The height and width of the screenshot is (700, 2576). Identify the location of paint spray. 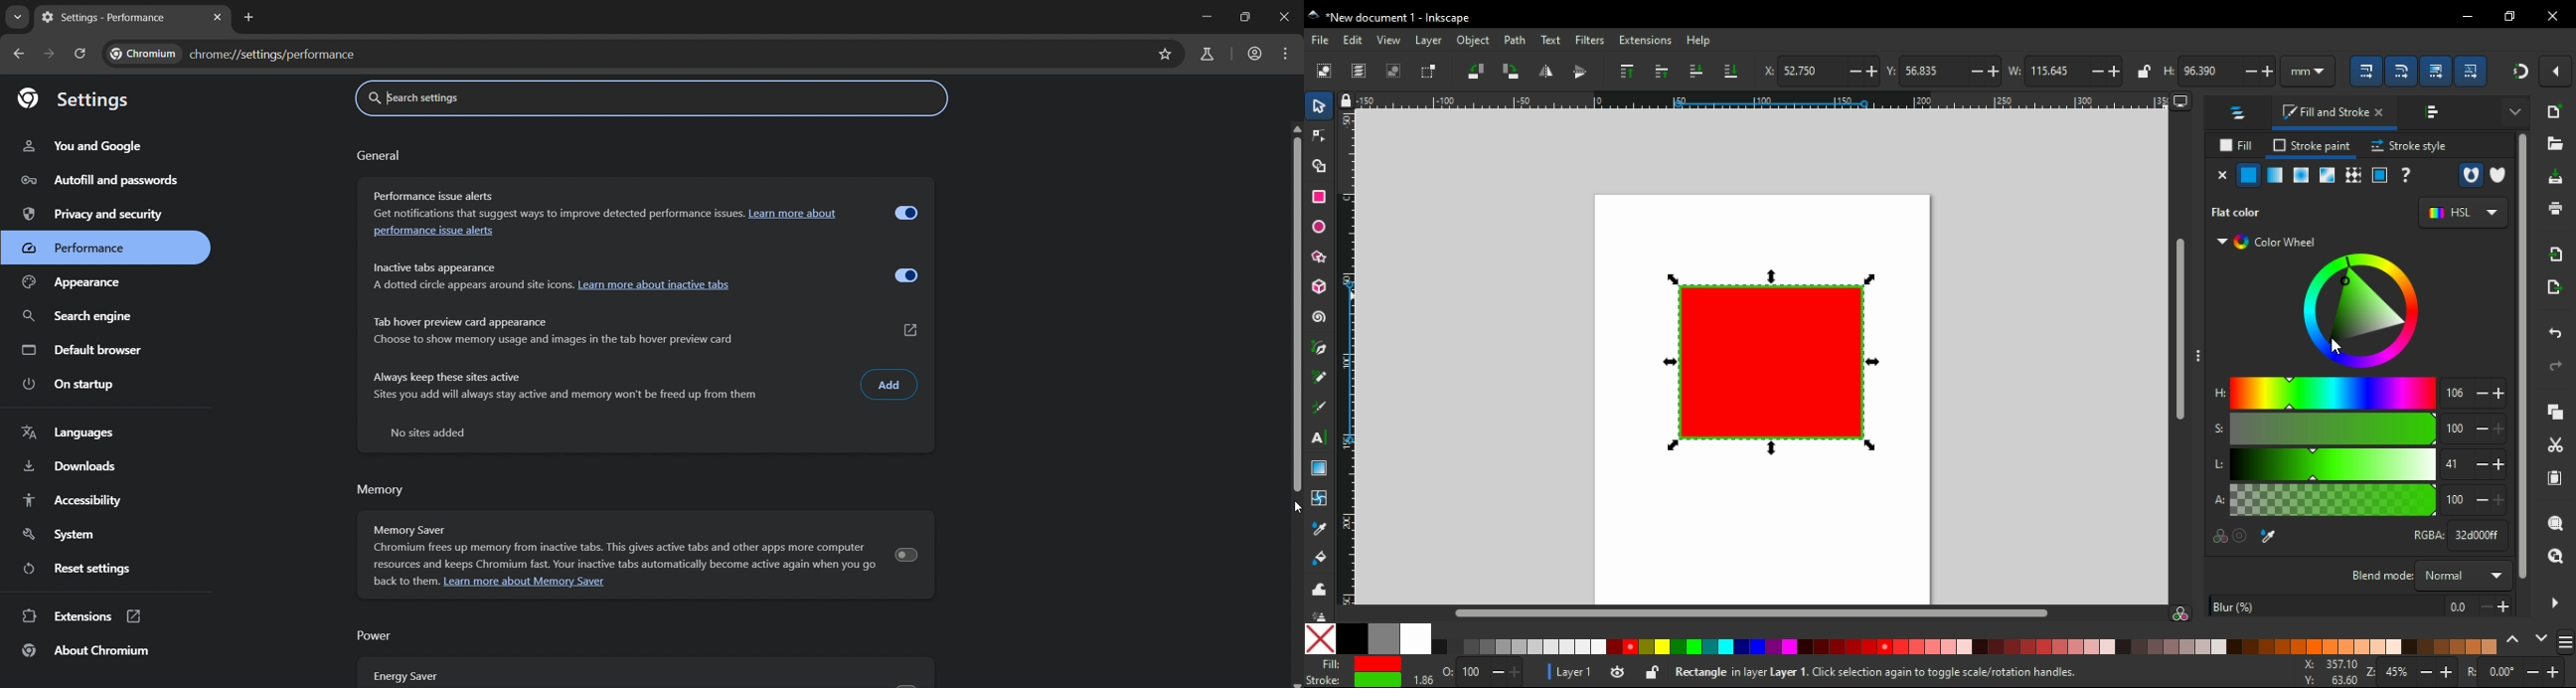
(1320, 614).